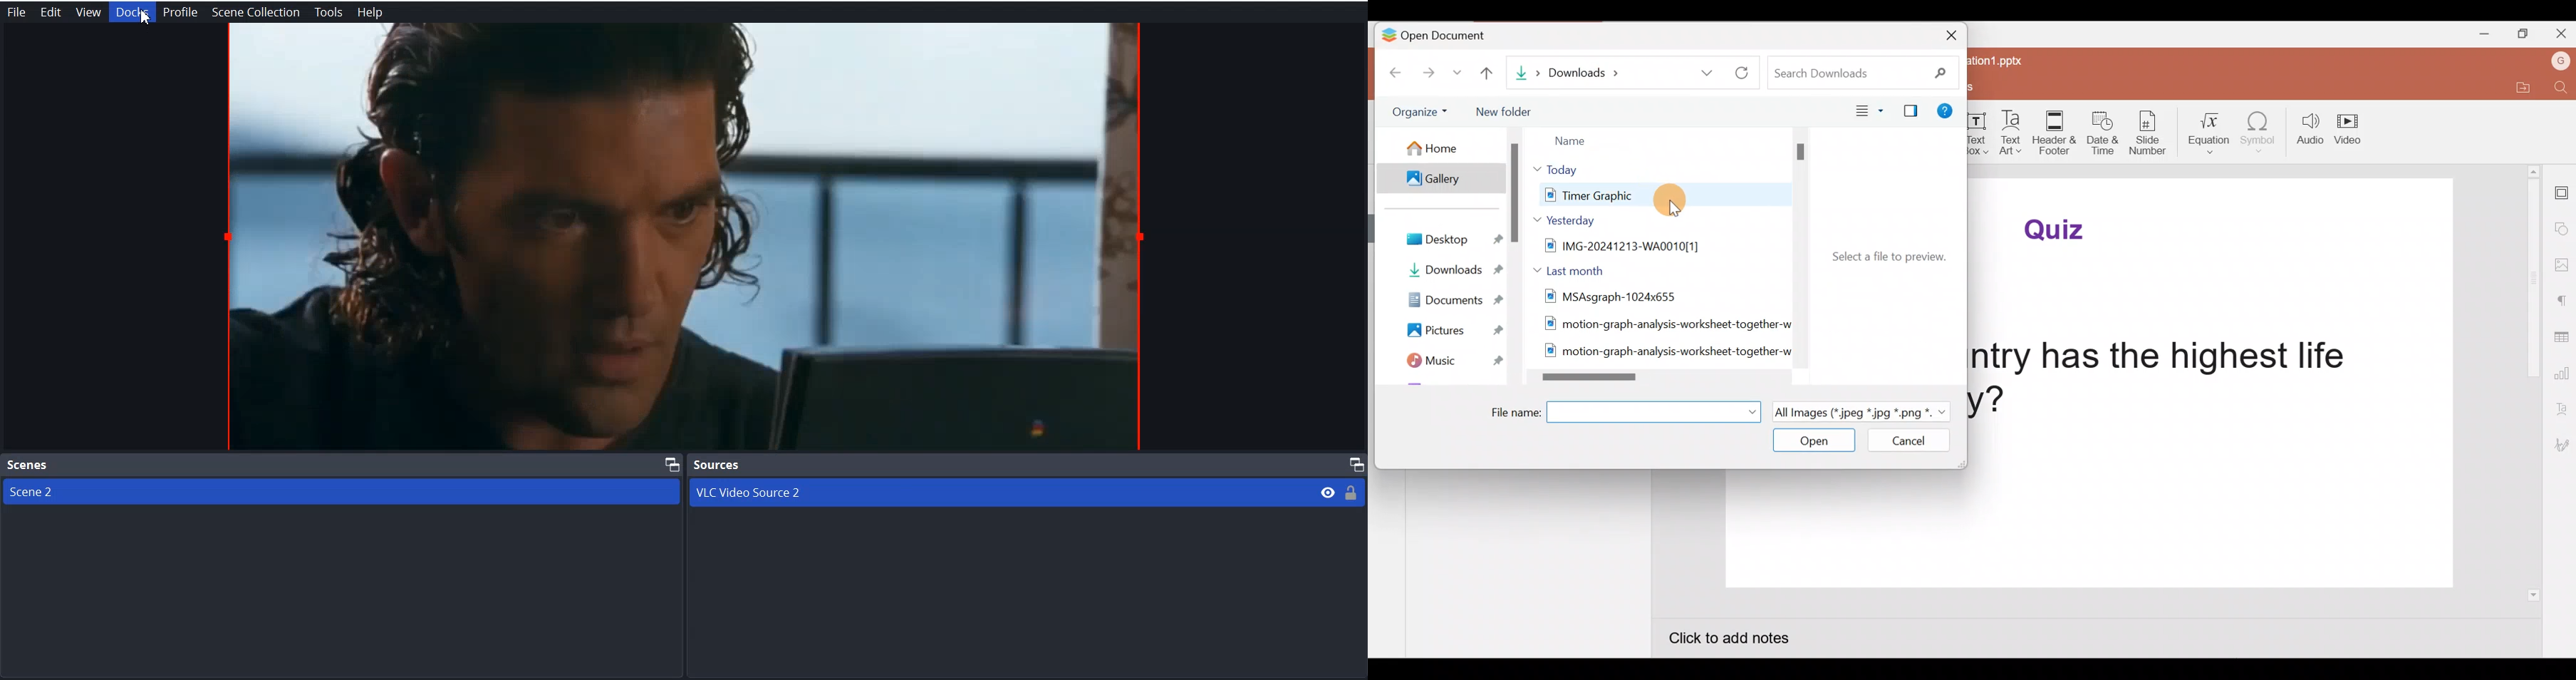 This screenshot has width=2576, height=700. Describe the element at coordinates (2562, 191) in the screenshot. I see `Slide settings` at that location.